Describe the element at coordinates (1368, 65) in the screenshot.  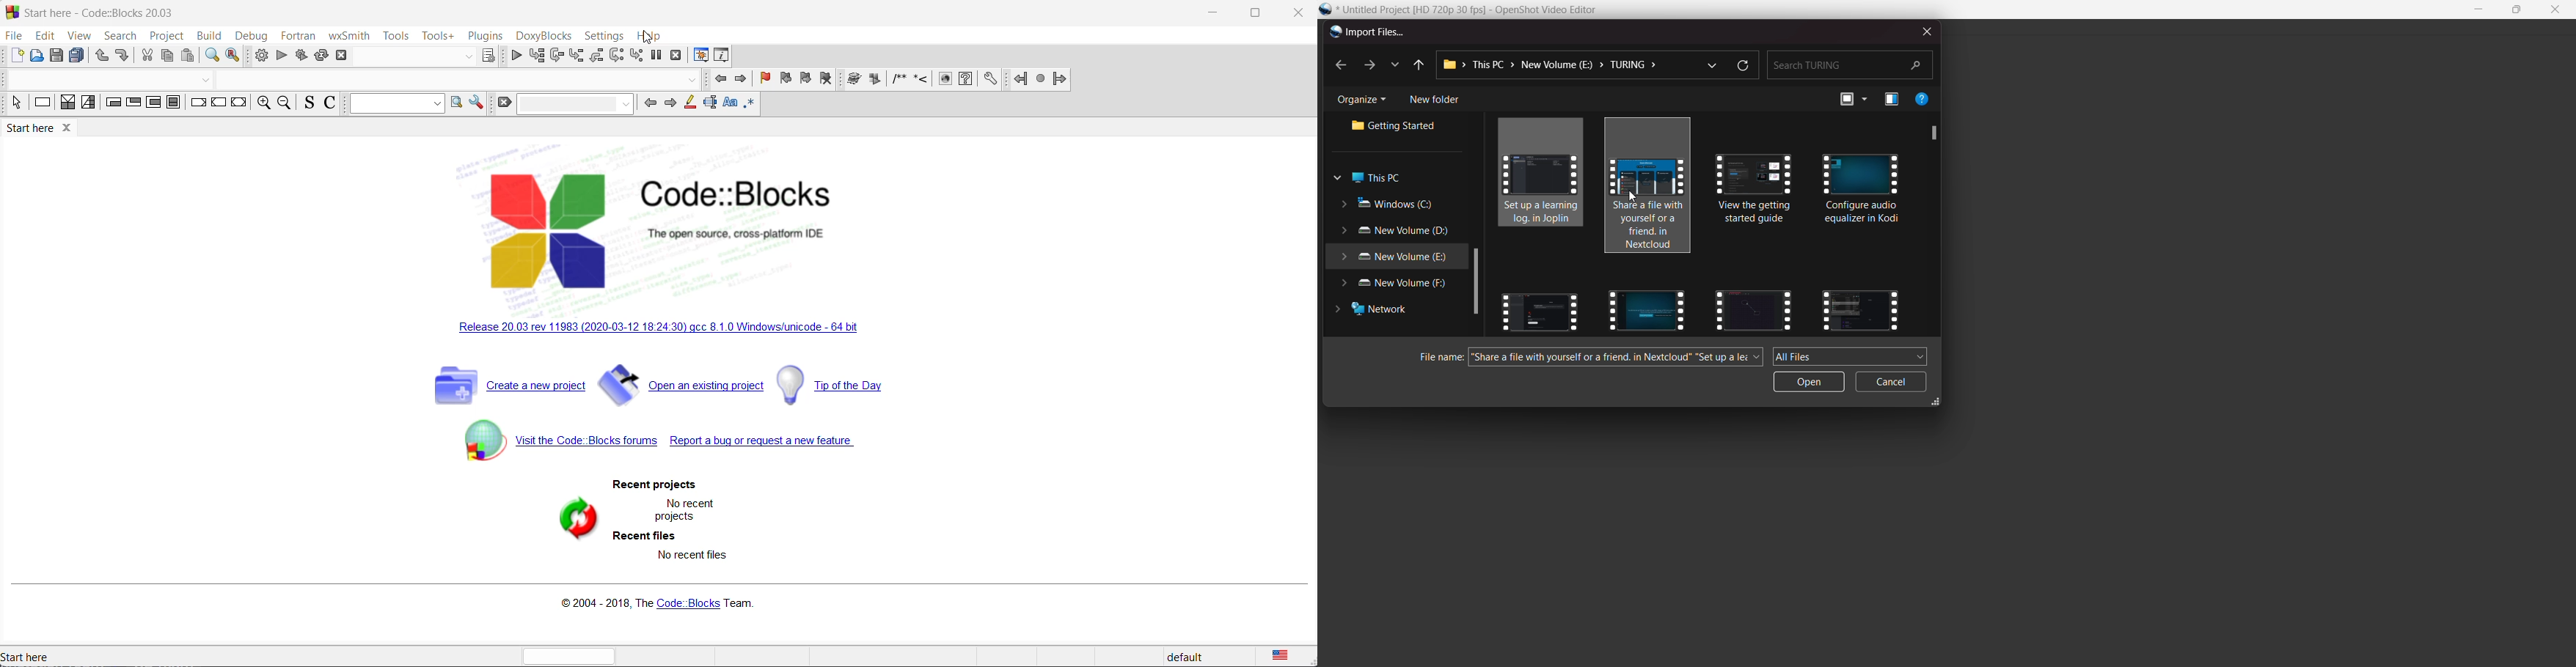
I see `next` at that location.